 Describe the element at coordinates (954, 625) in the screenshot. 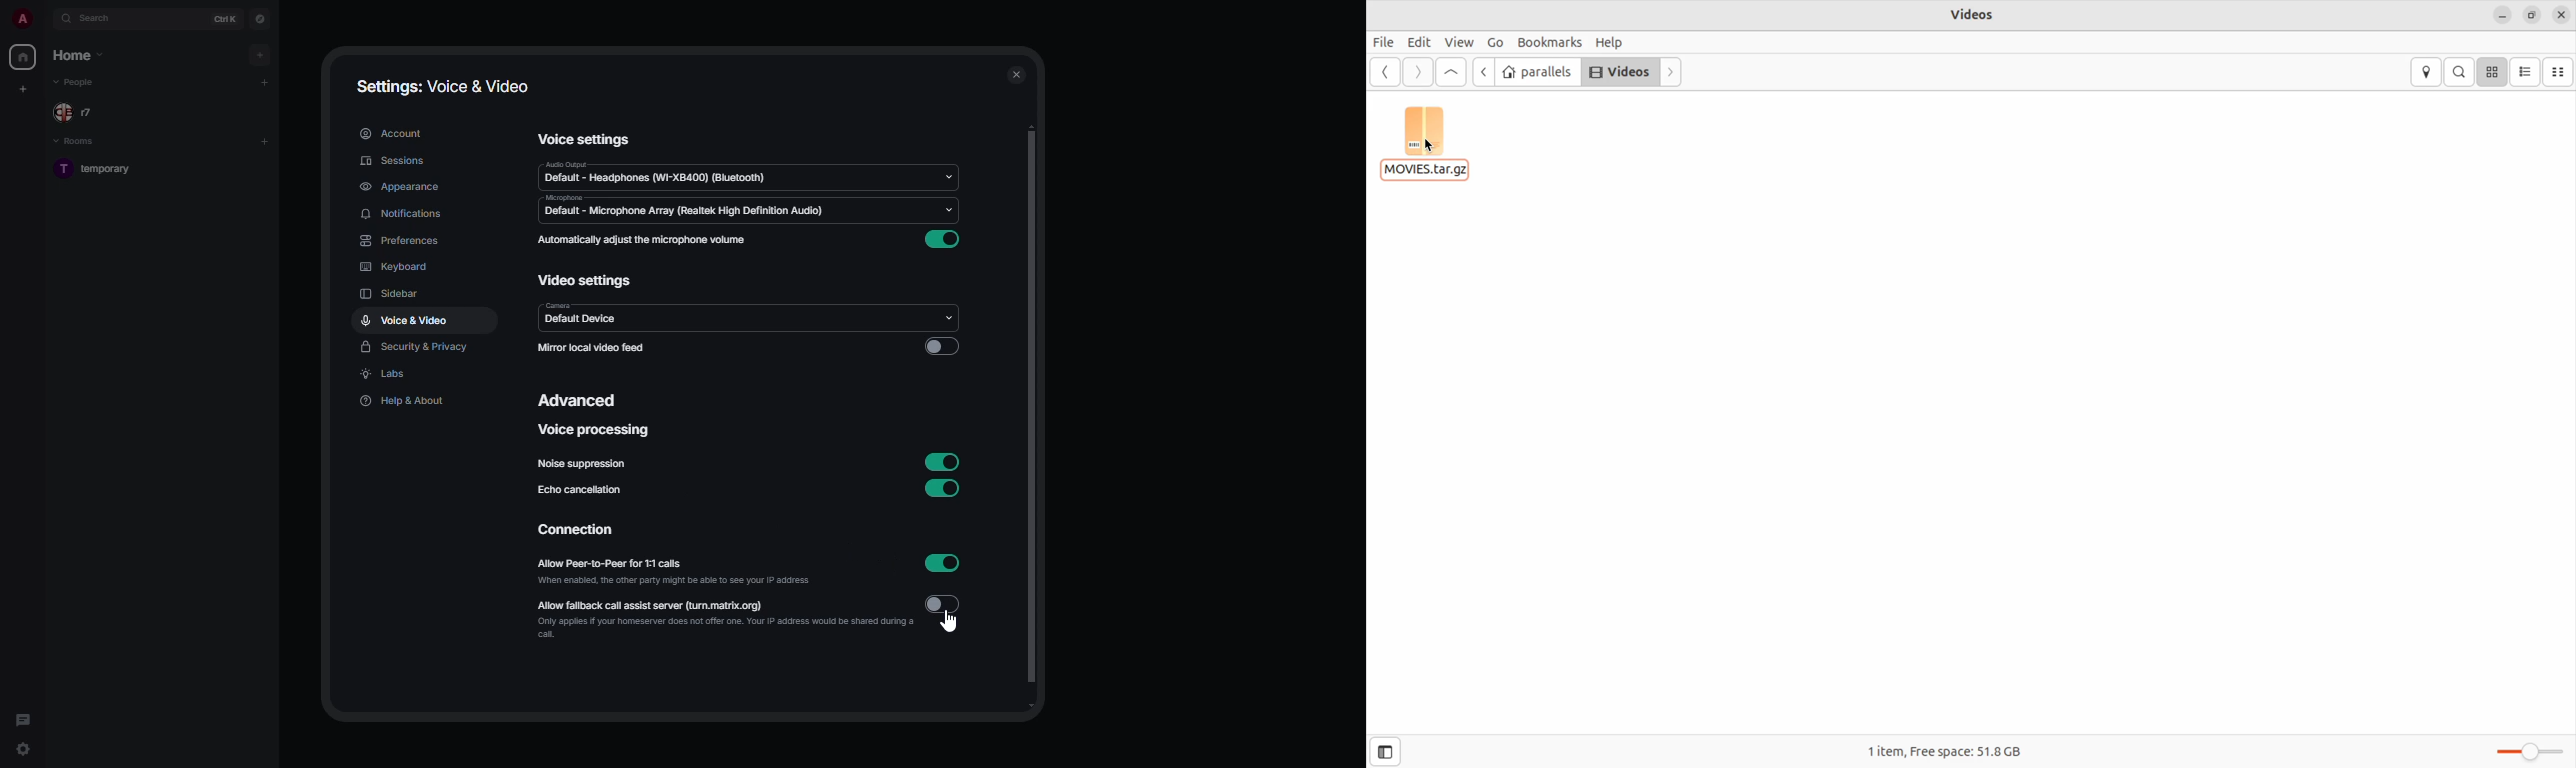

I see `cursor` at that location.